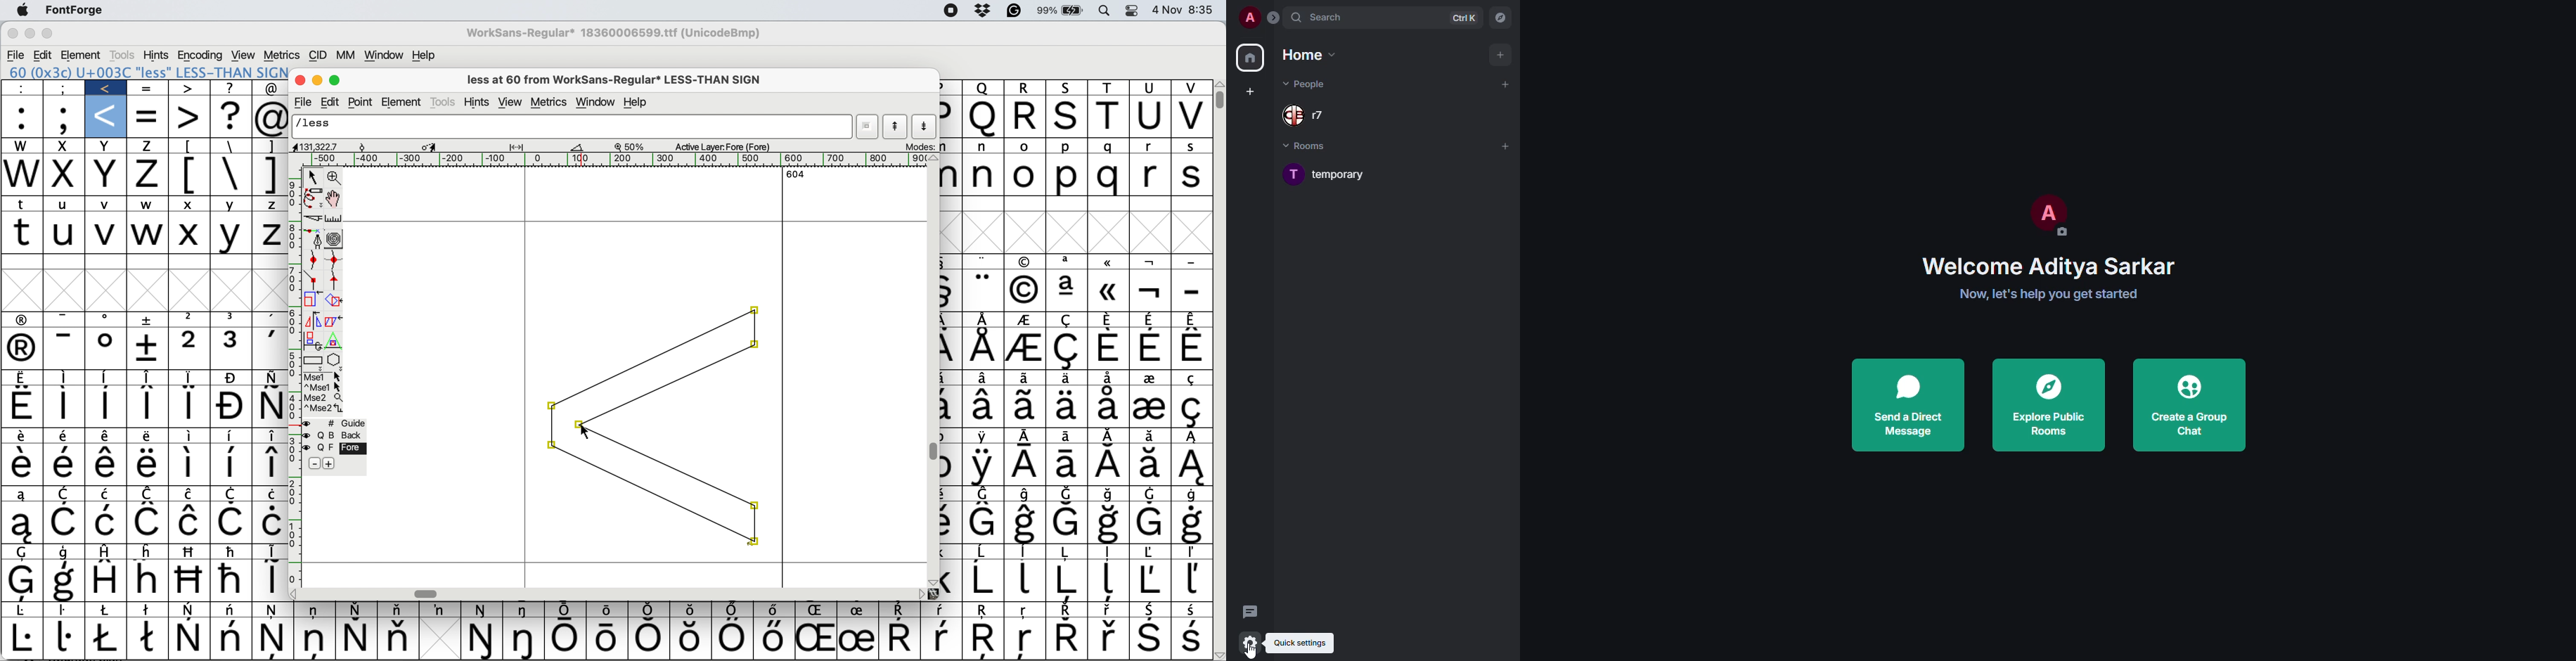  What do you see at coordinates (1191, 349) in the screenshot?
I see `Symbol` at bounding box center [1191, 349].